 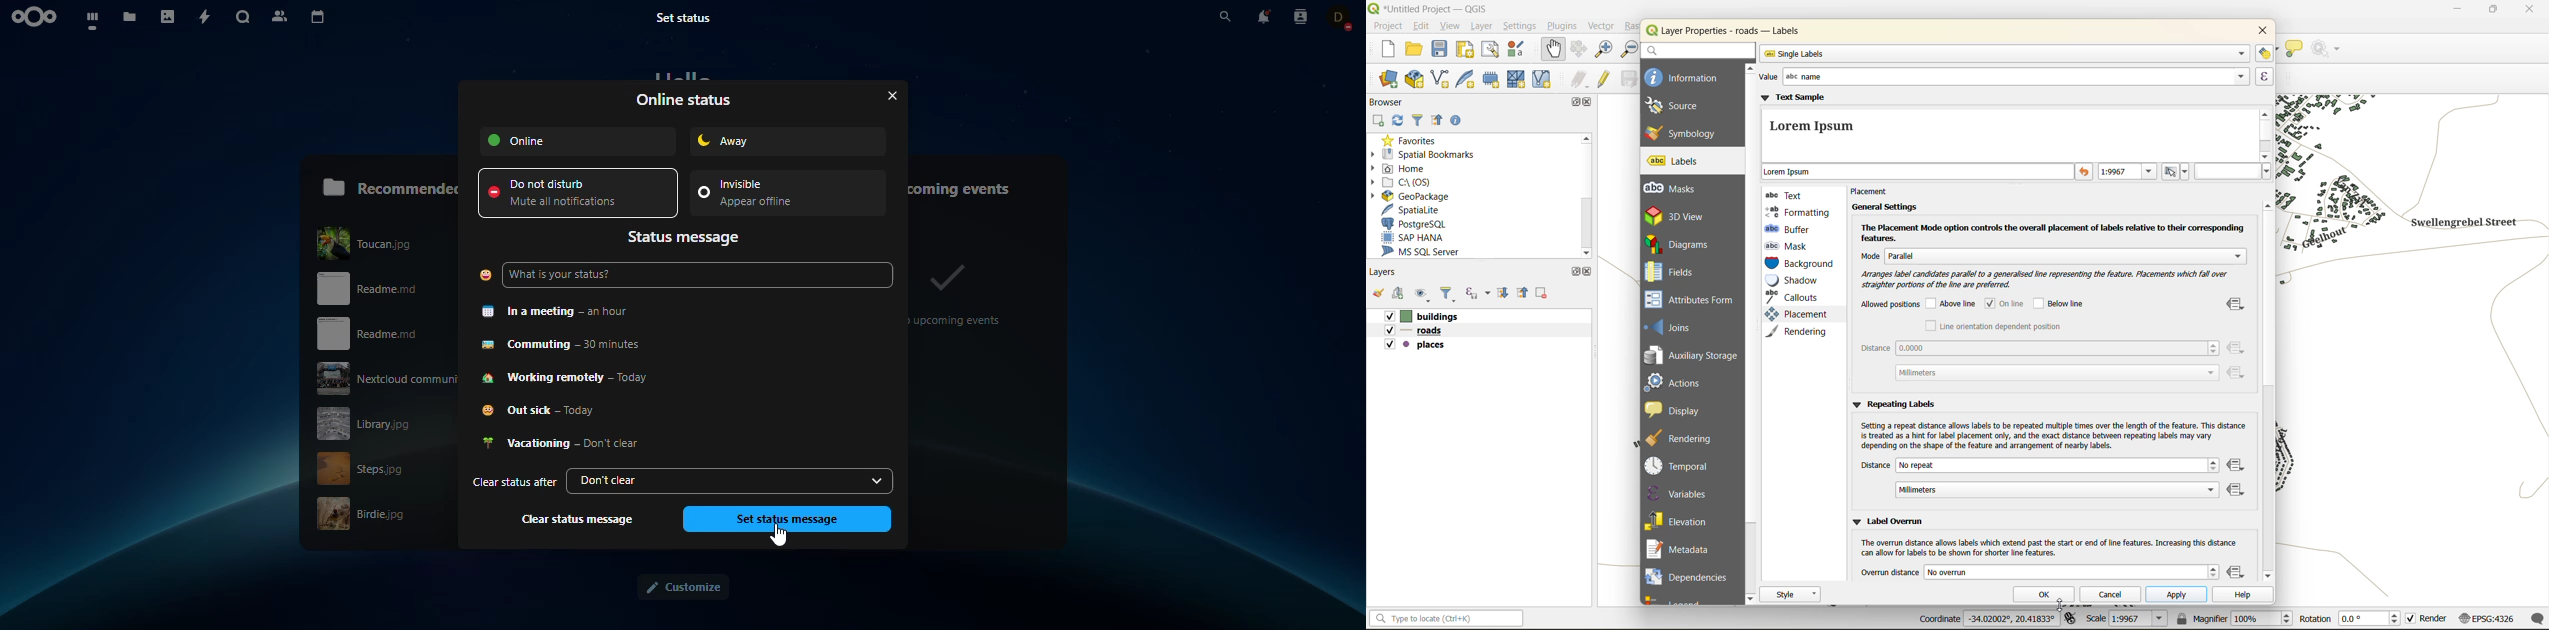 I want to click on file name and app name, so click(x=1429, y=8).